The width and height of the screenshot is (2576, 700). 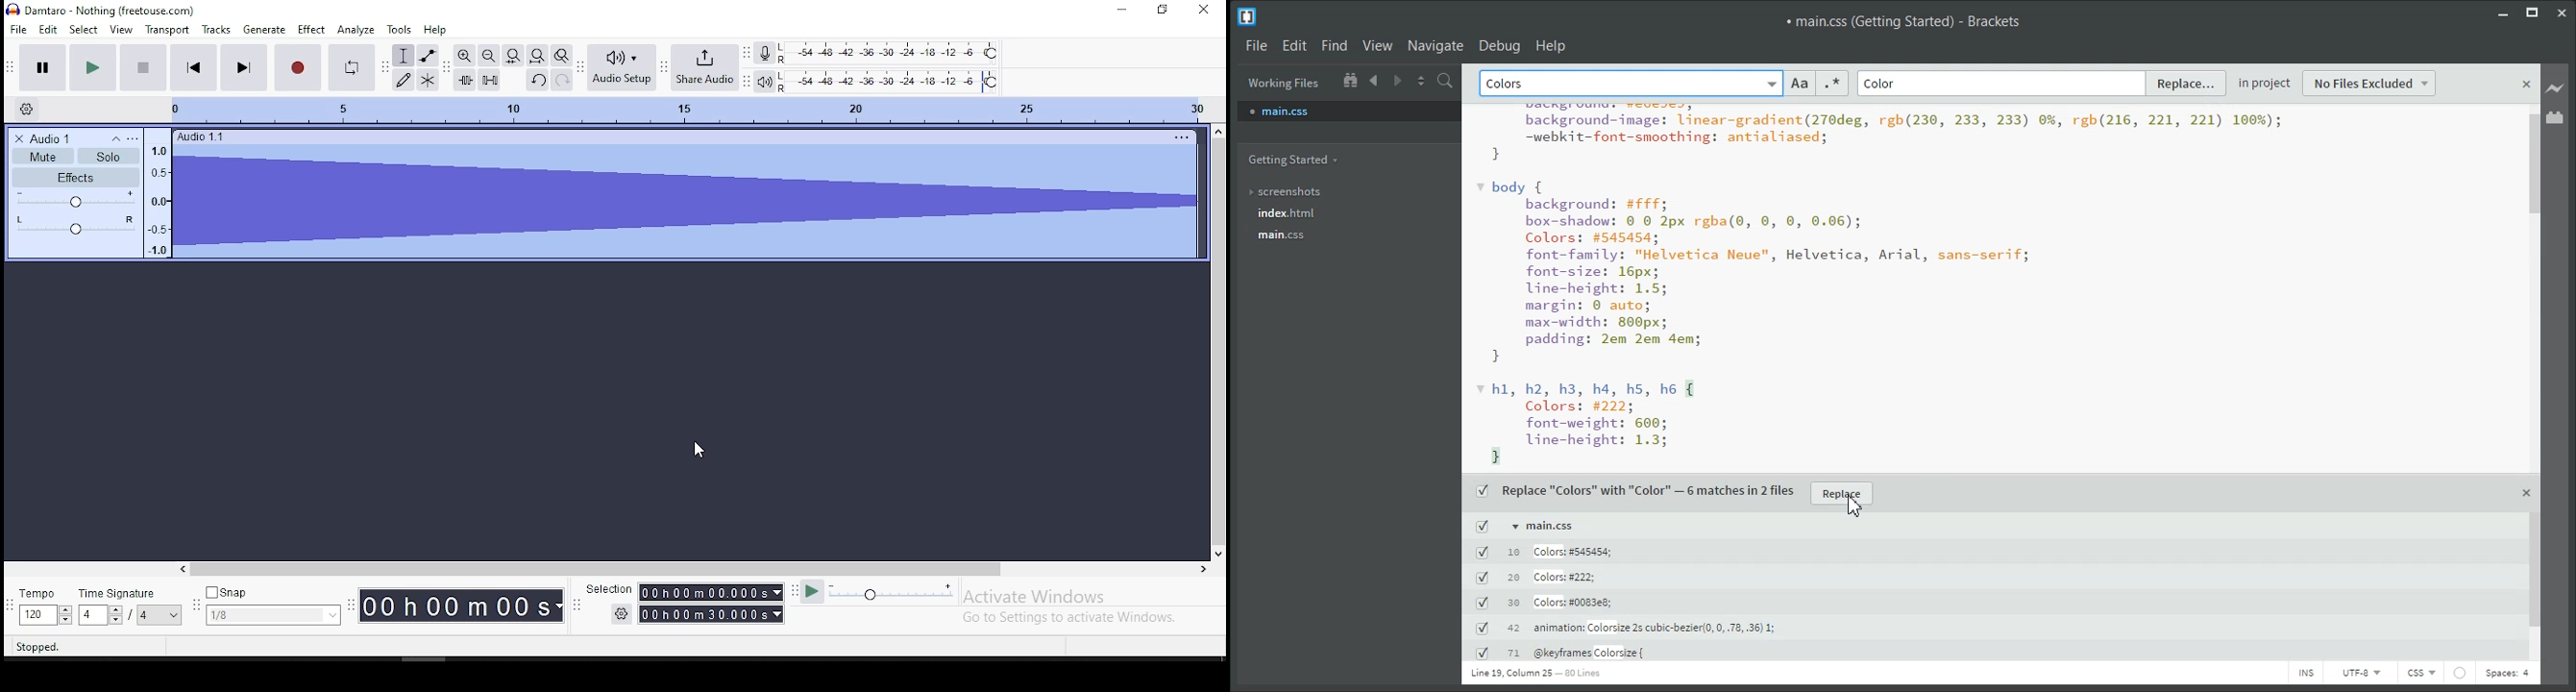 I want to click on Match Case, so click(x=1800, y=83).